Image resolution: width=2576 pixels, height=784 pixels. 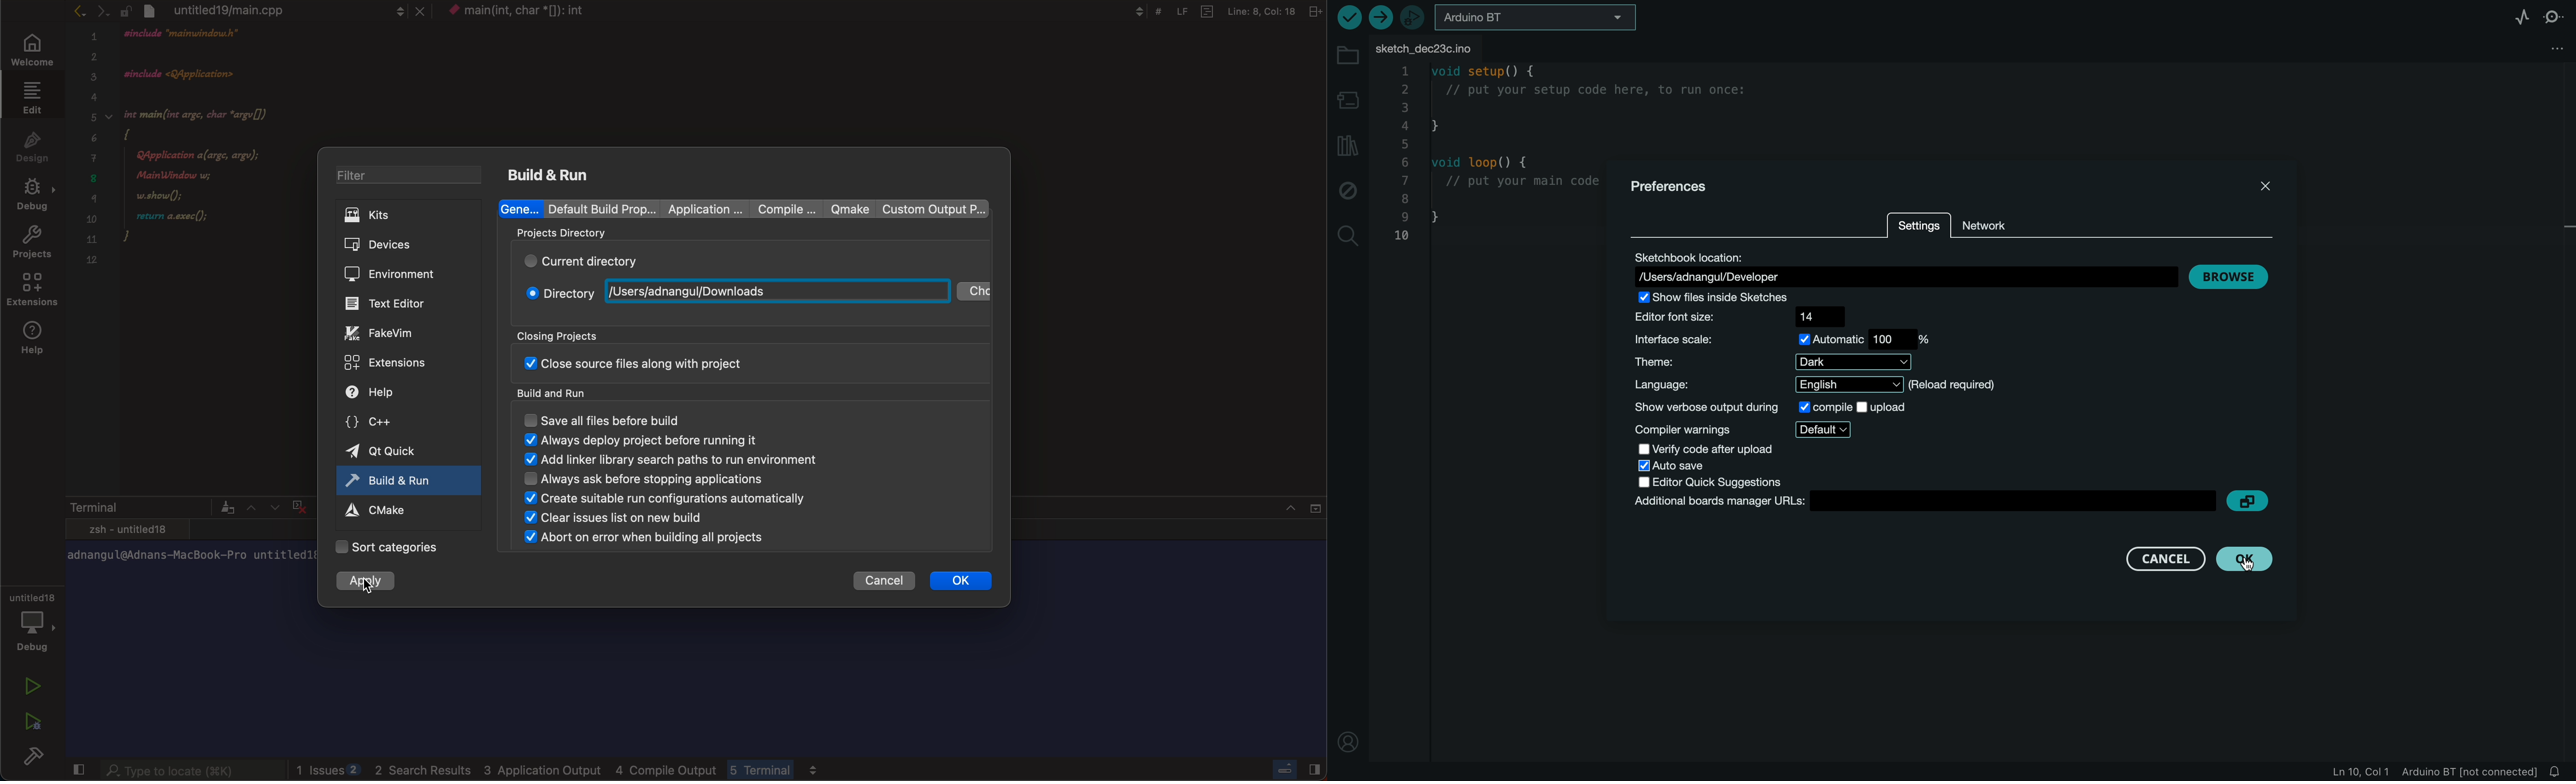 I want to click on file tab, so click(x=284, y=10).